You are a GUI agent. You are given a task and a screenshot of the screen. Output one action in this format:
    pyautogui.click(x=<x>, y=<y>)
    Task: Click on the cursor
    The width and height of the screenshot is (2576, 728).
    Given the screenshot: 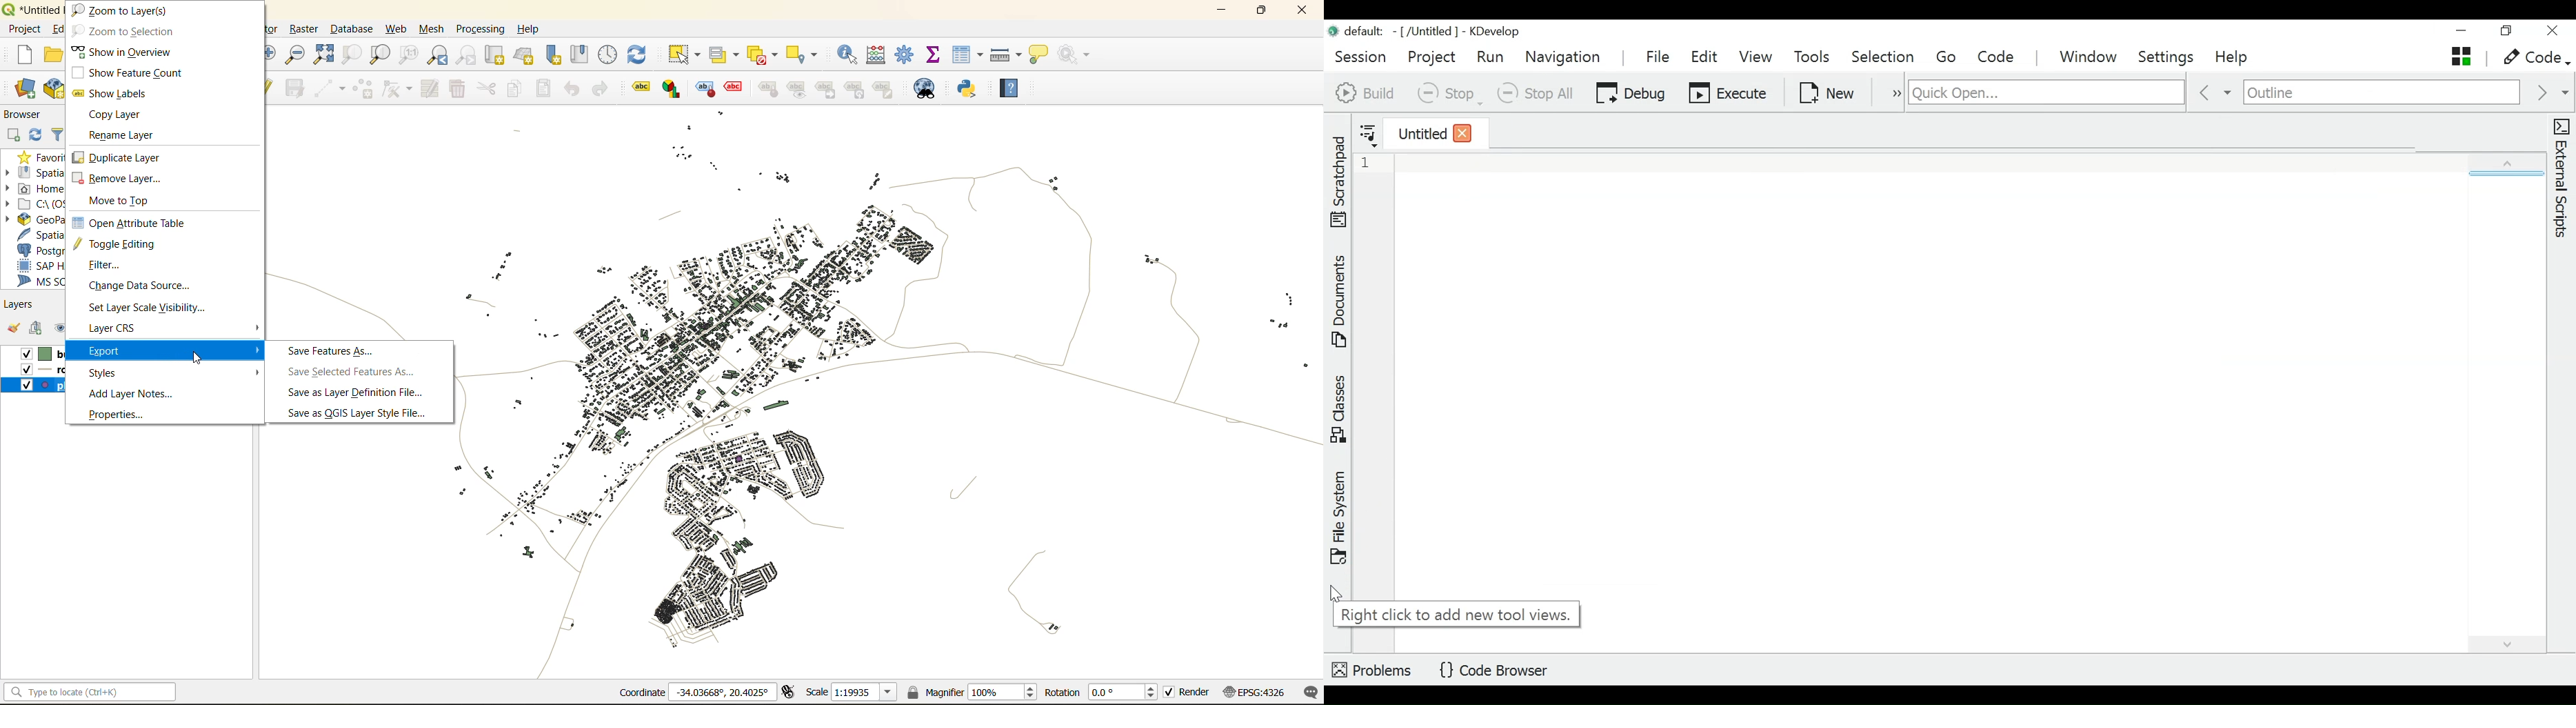 What is the action you would take?
    pyautogui.click(x=201, y=360)
    